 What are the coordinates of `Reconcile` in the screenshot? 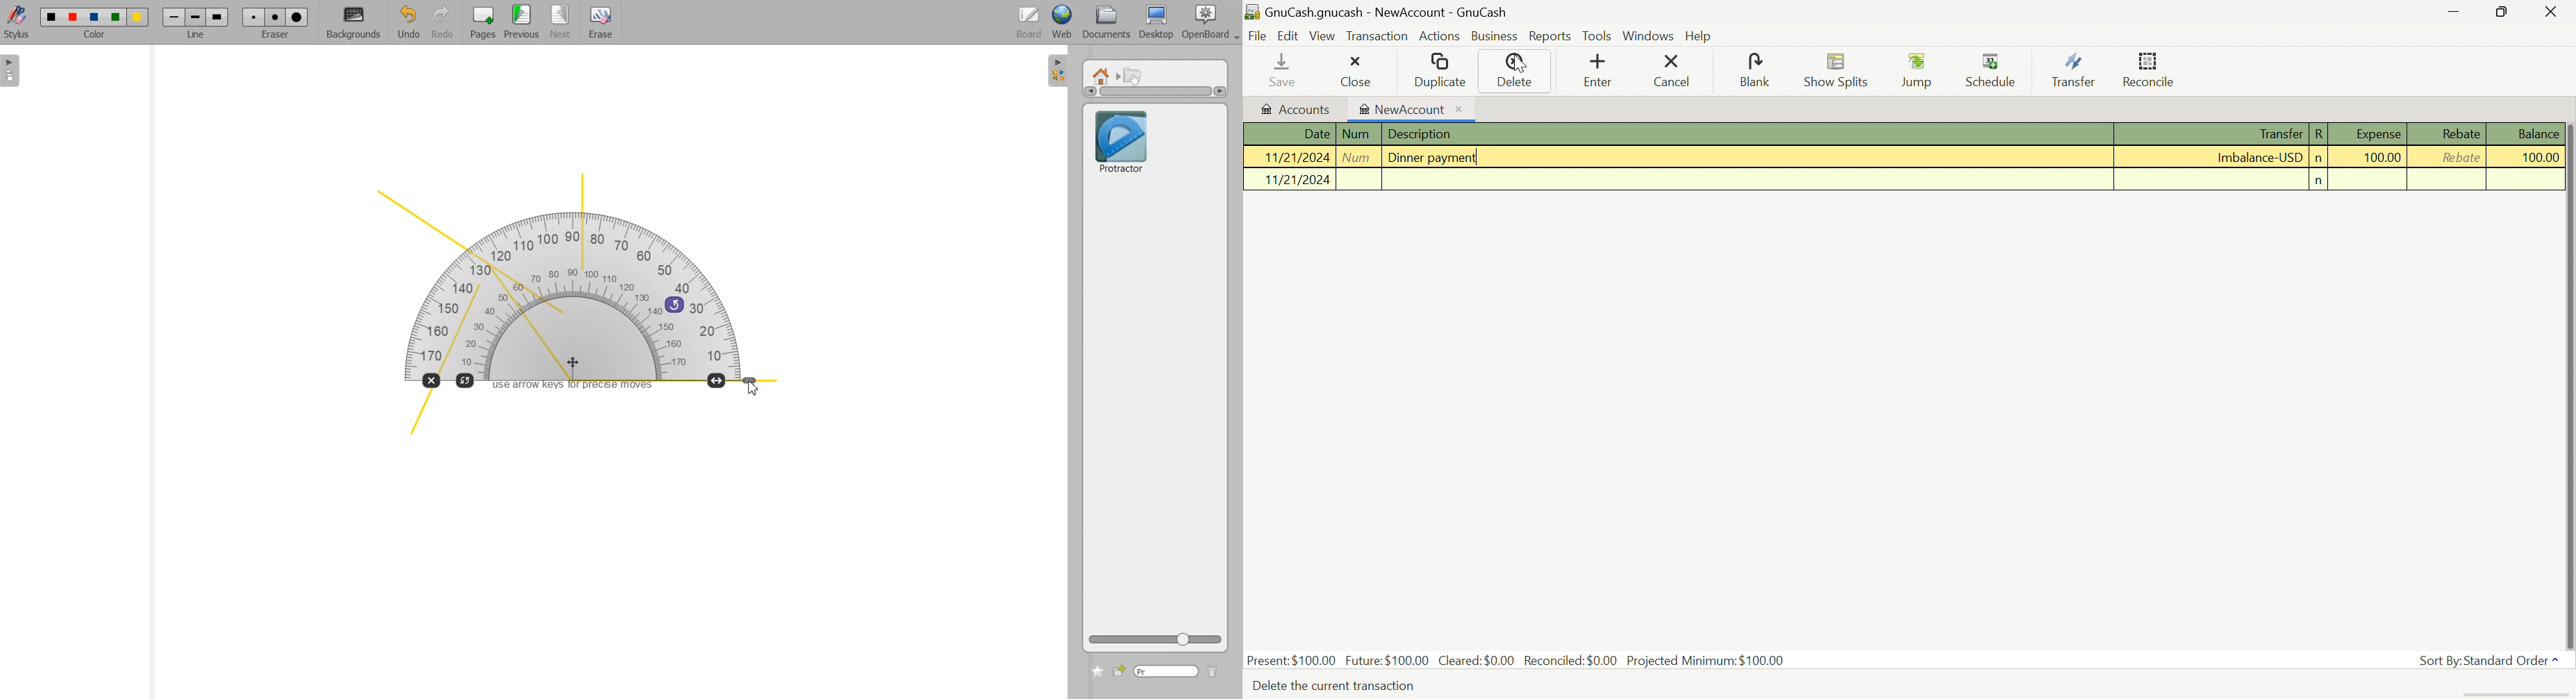 It's located at (2152, 69).